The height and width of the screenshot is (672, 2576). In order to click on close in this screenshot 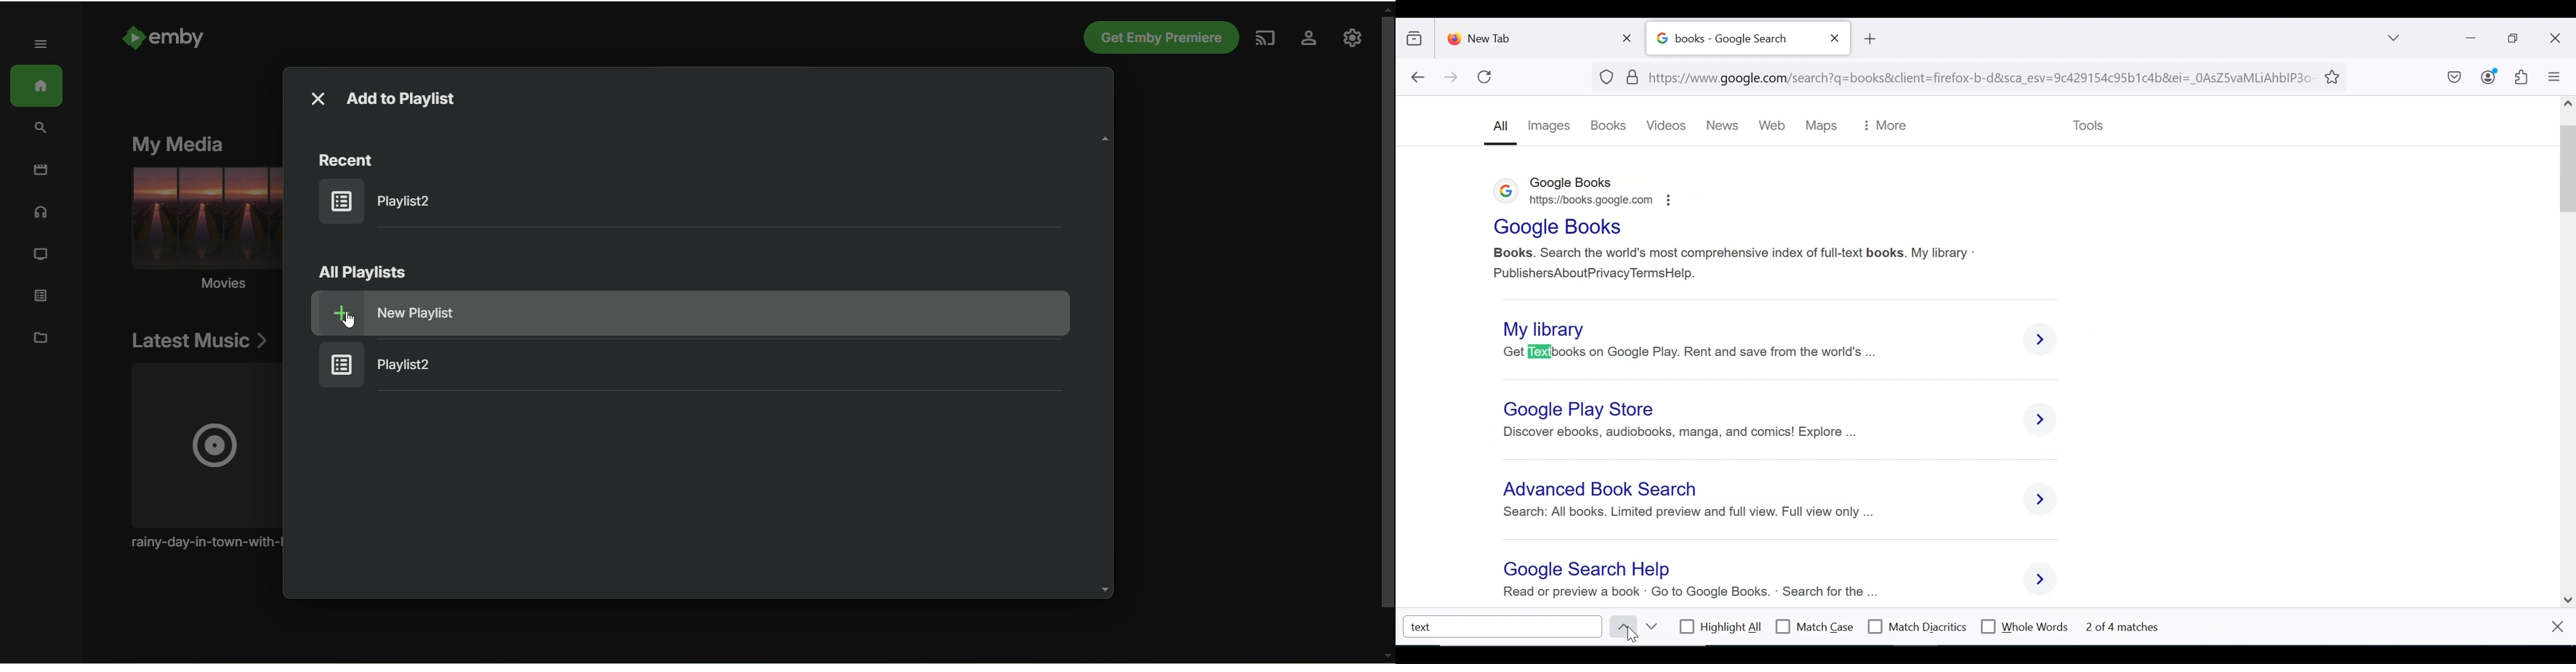, I will do `click(318, 99)`.